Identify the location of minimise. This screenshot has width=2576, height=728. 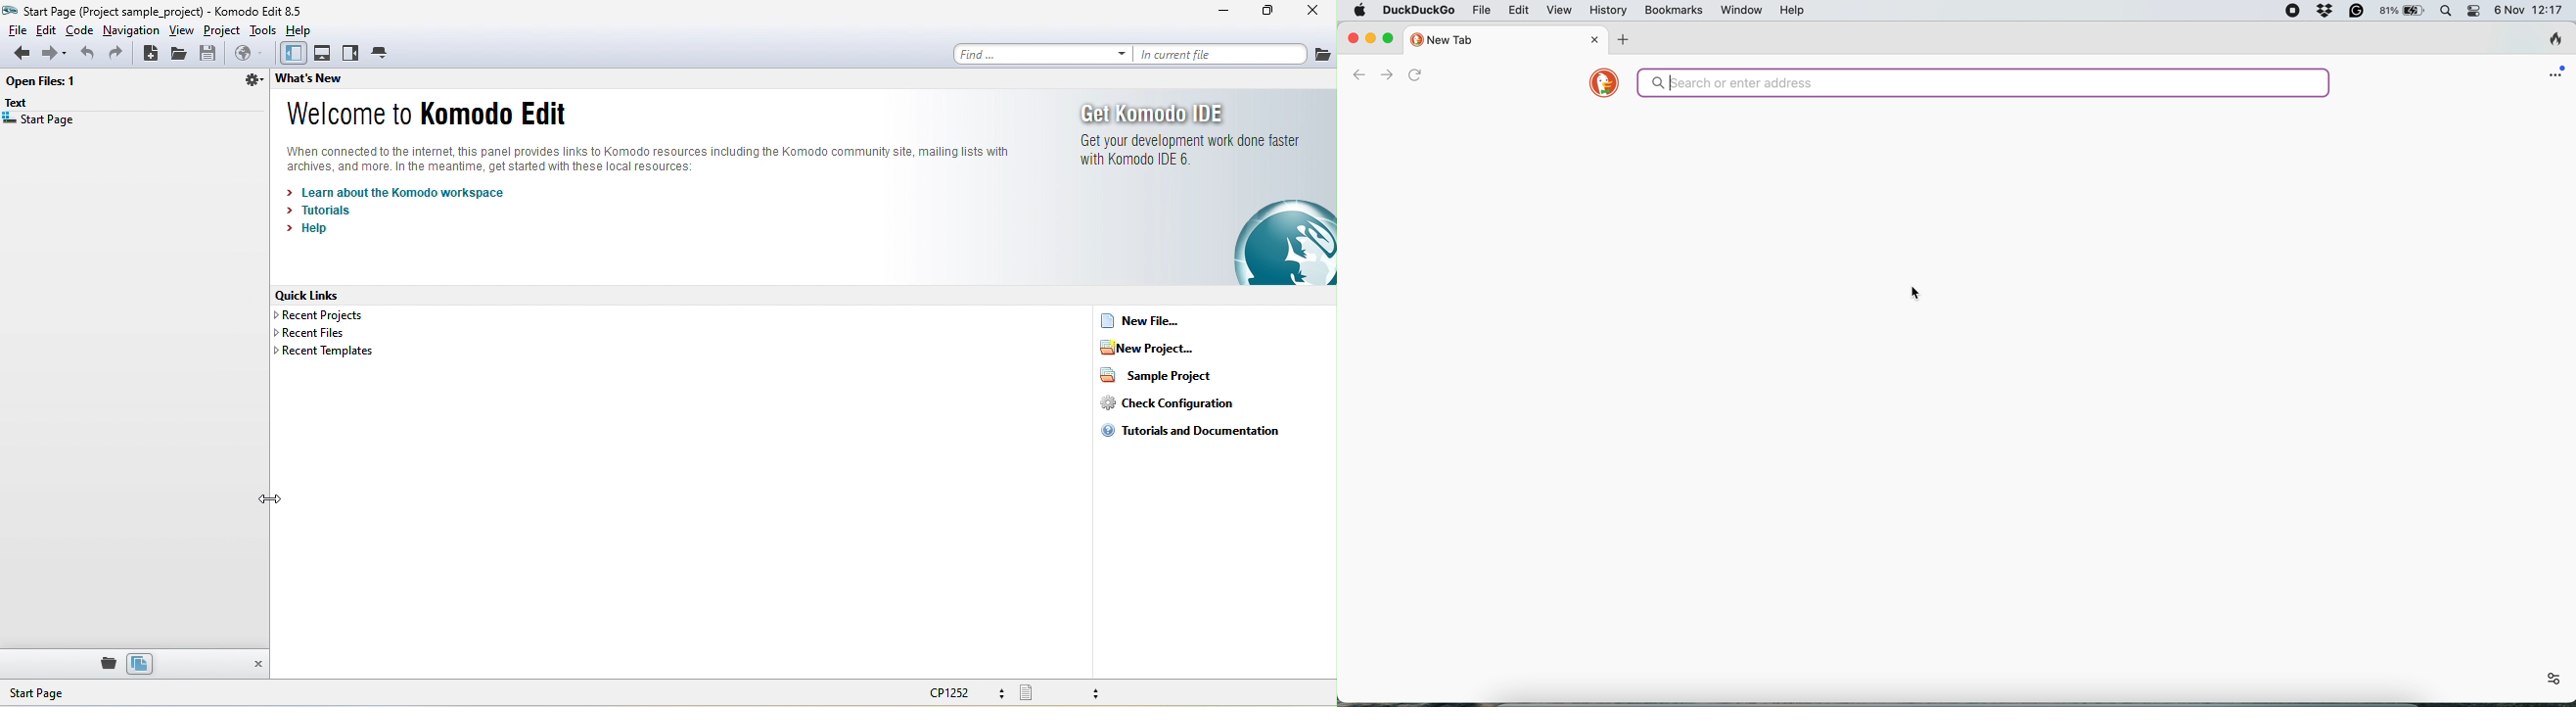
(1370, 39).